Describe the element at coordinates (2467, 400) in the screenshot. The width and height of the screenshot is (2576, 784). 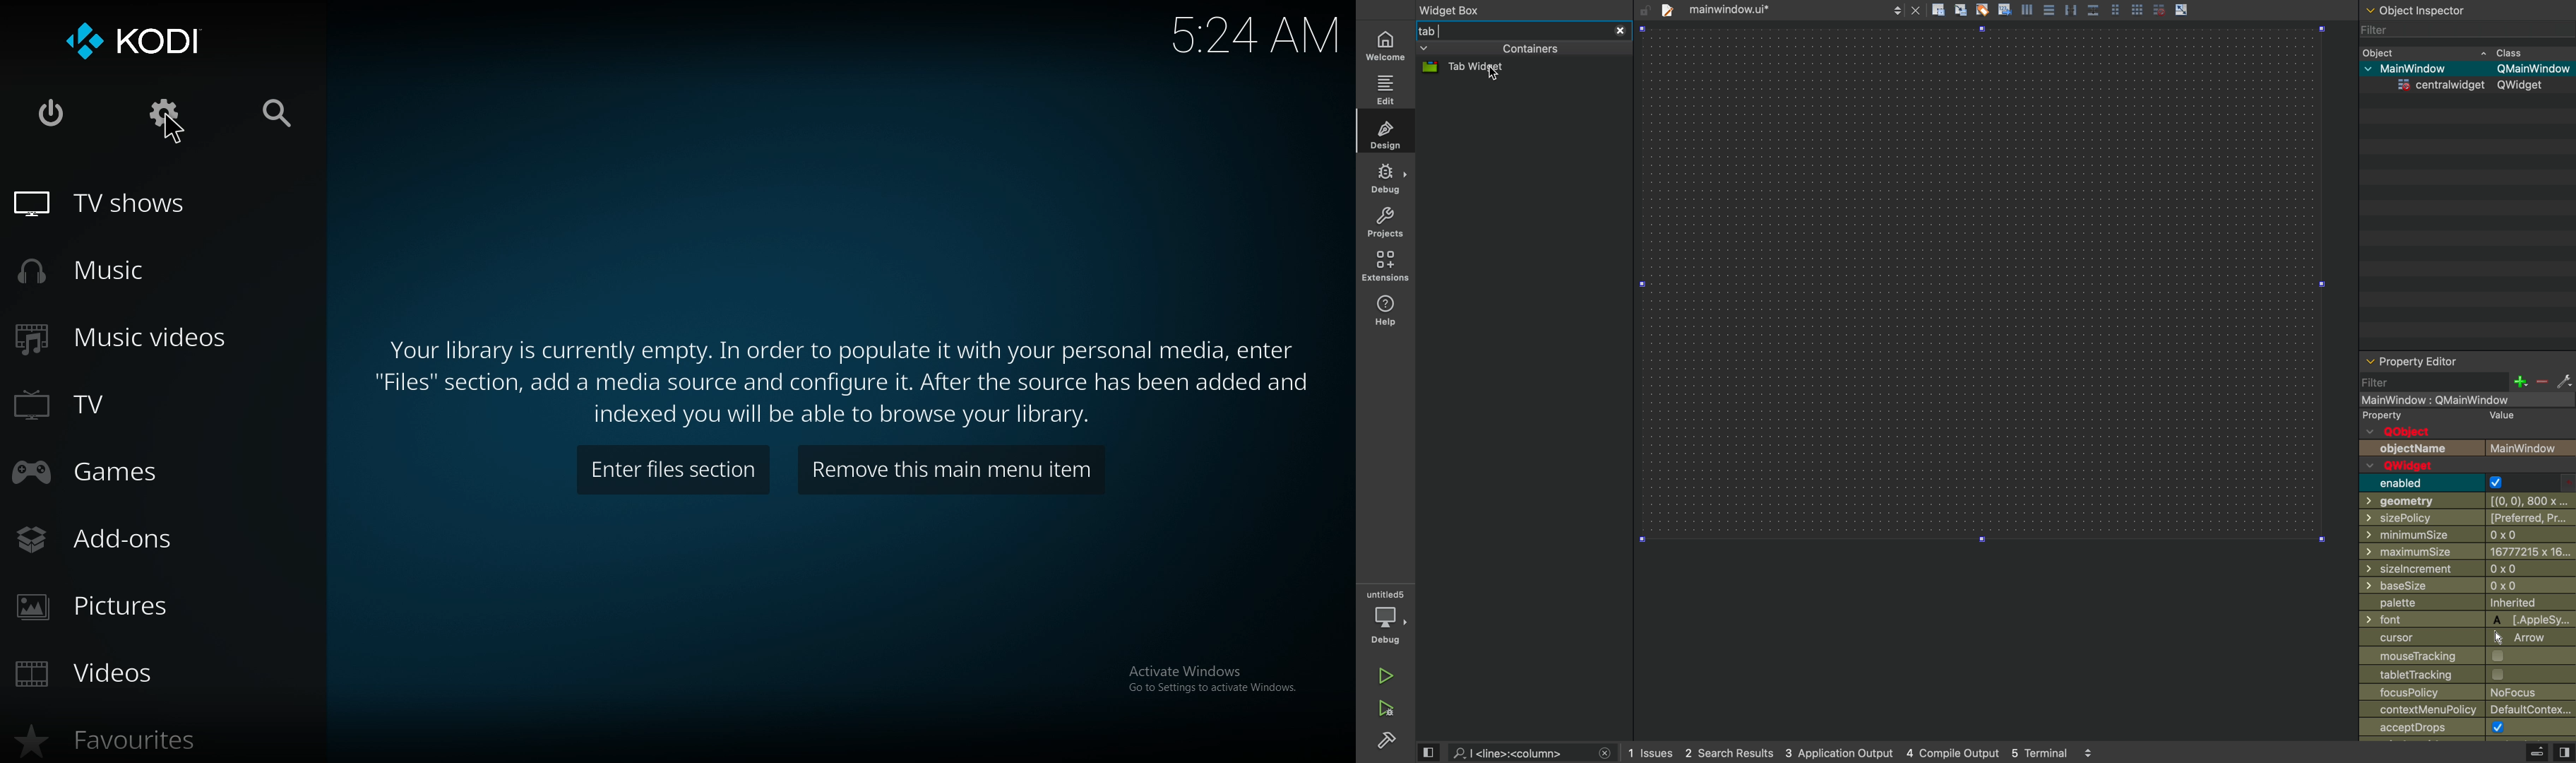
I see `mainwindow` at that location.